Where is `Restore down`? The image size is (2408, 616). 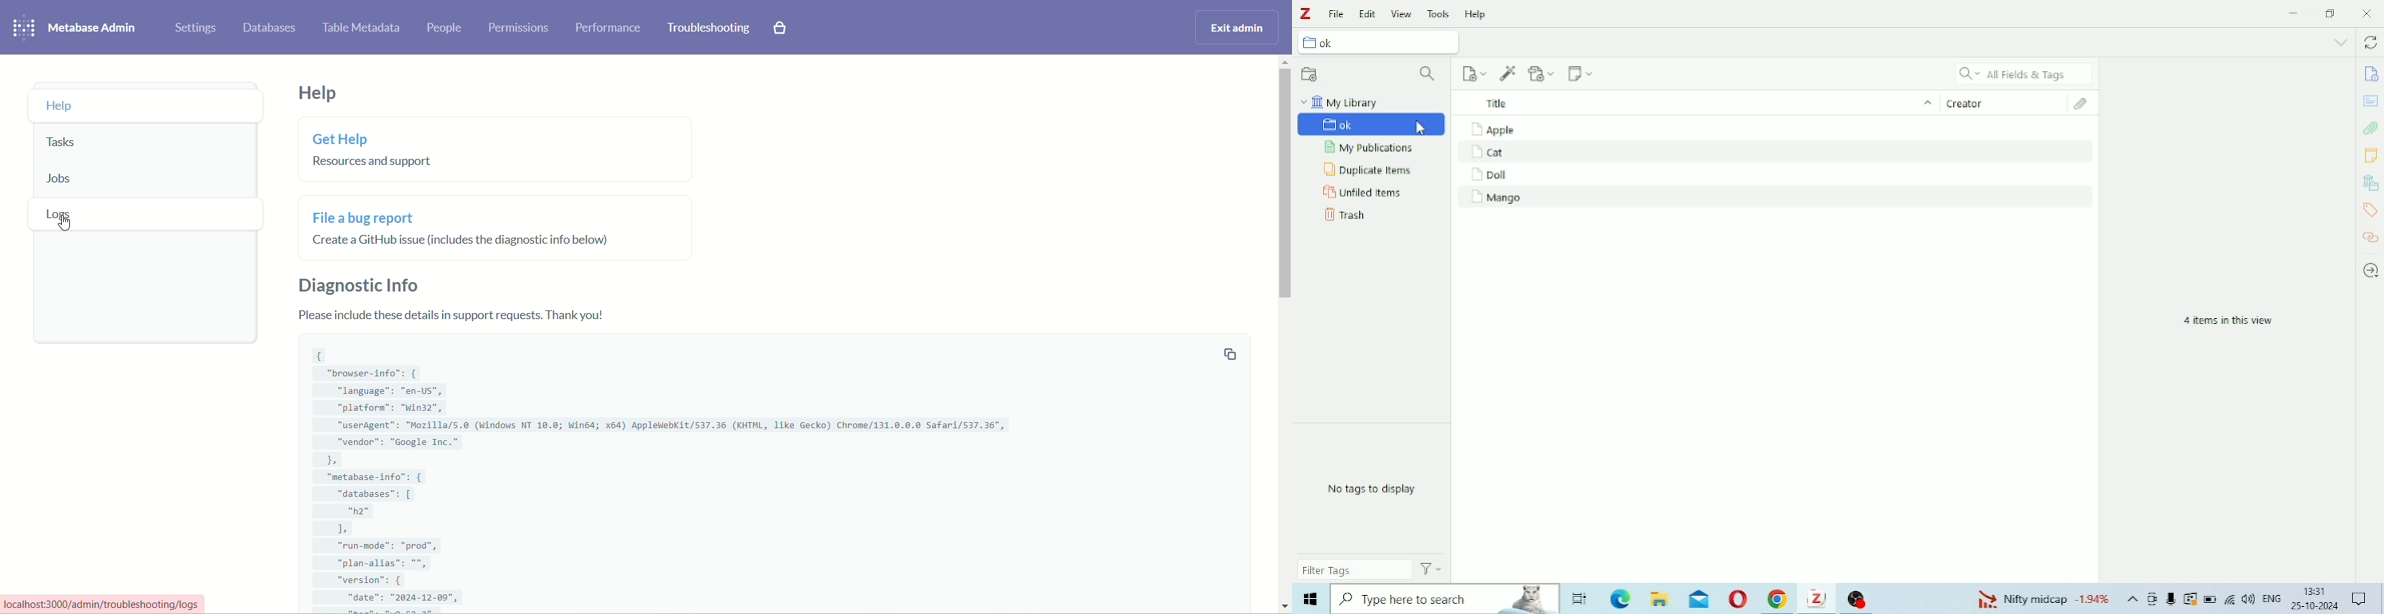 Restore down is located at coordinates (2332, 13).